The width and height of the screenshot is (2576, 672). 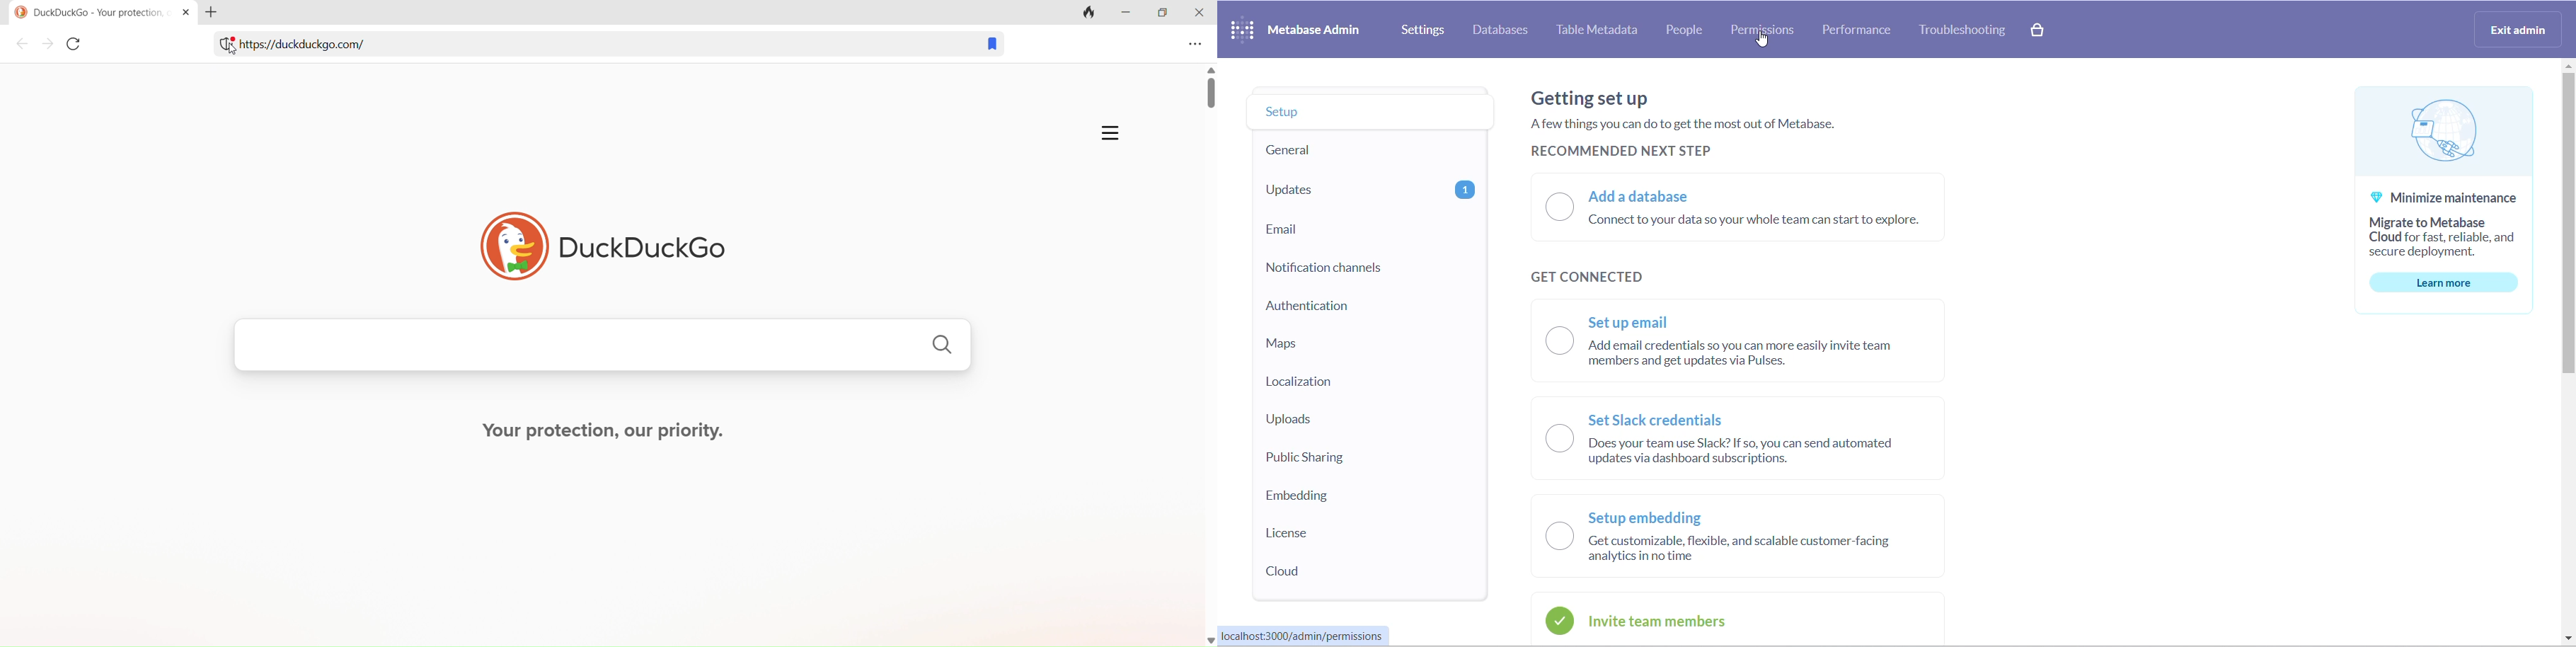 What do you see at coordinates (988, 46) in the screenshot?
I see `bookmark this tab` at bounding box center [988, 46].